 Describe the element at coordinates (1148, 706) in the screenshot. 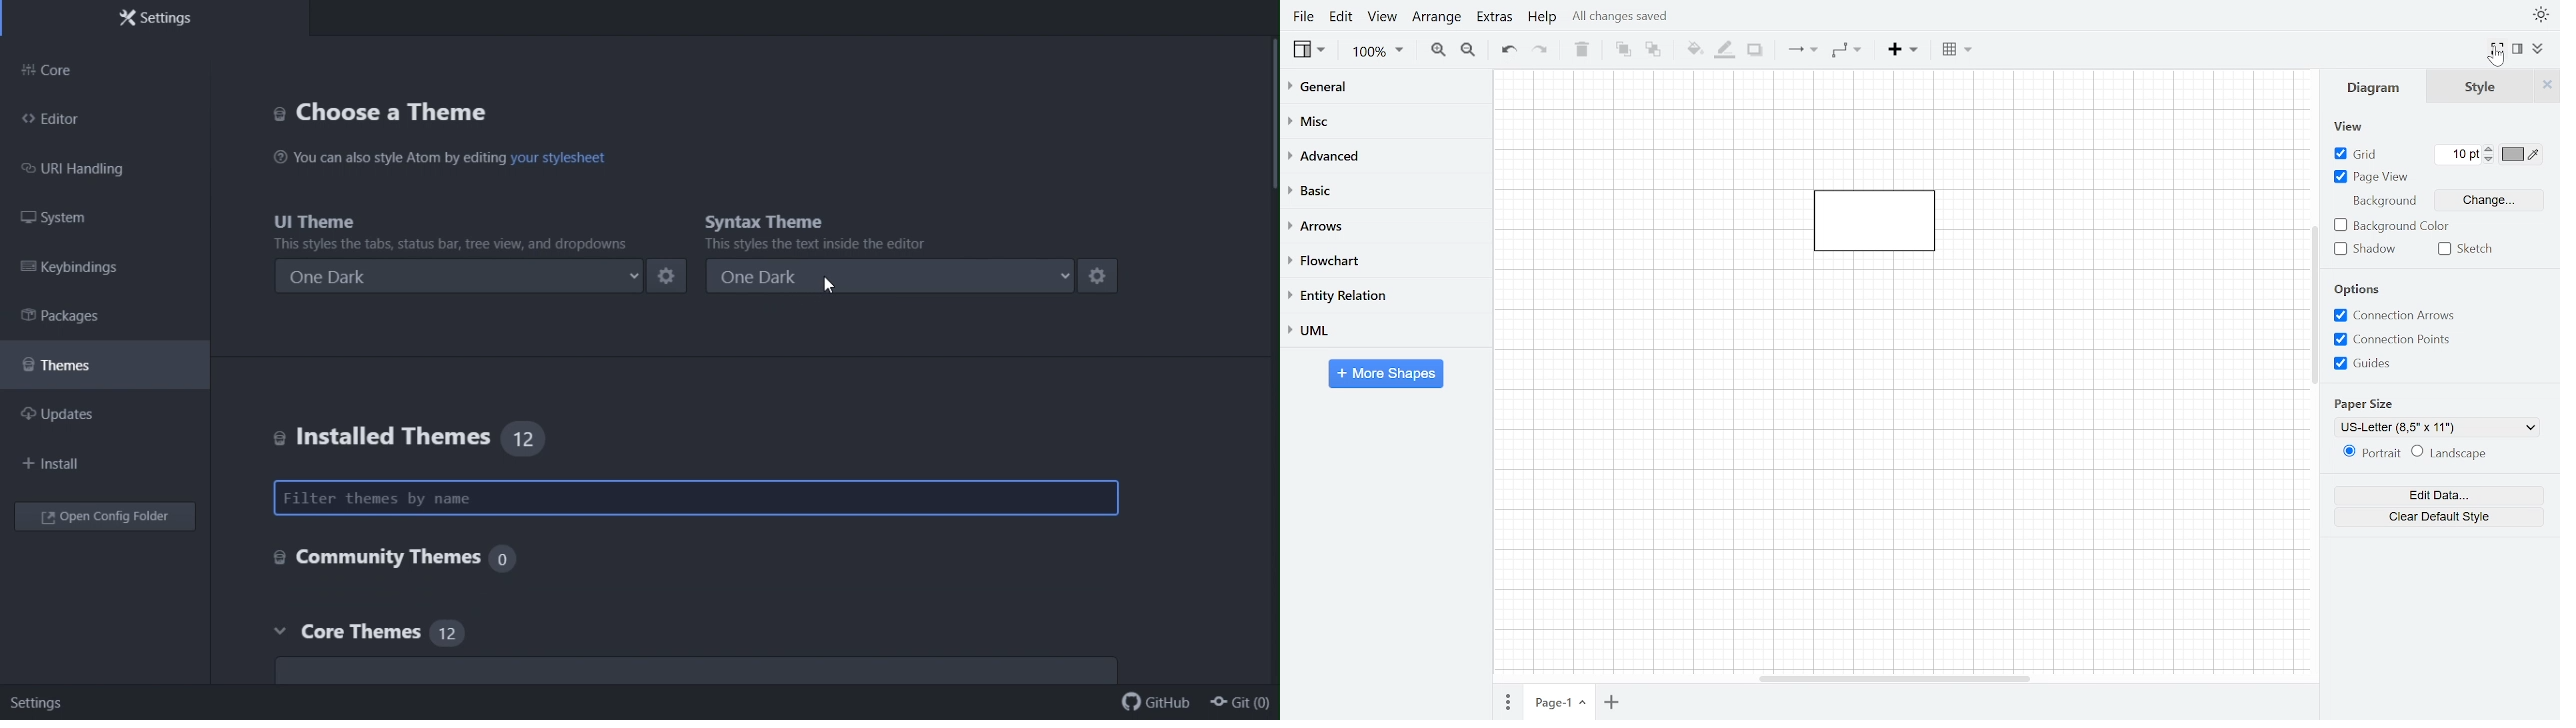

I see `github` at that location.